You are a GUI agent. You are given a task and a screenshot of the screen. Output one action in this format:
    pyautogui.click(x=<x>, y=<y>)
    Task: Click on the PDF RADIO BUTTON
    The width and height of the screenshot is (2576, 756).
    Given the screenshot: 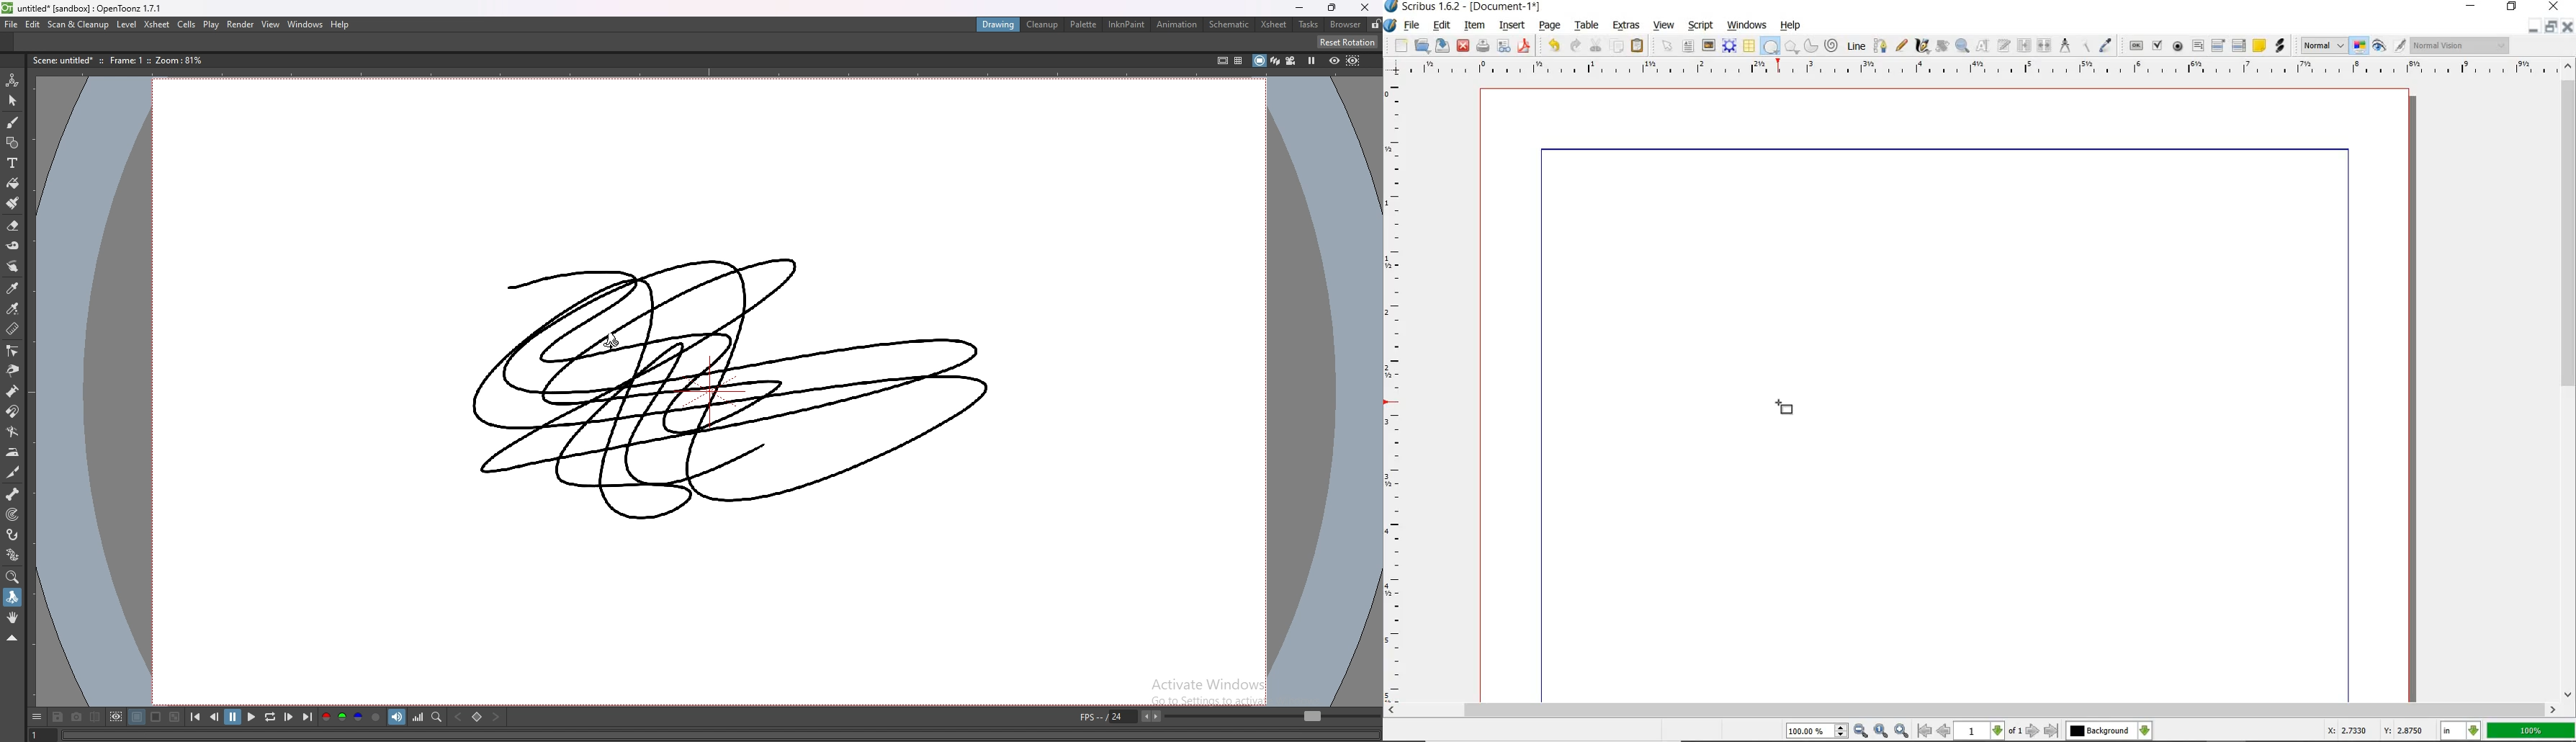 What is the action you would take?
    pyautogui.click(x=2178, y=45)
    